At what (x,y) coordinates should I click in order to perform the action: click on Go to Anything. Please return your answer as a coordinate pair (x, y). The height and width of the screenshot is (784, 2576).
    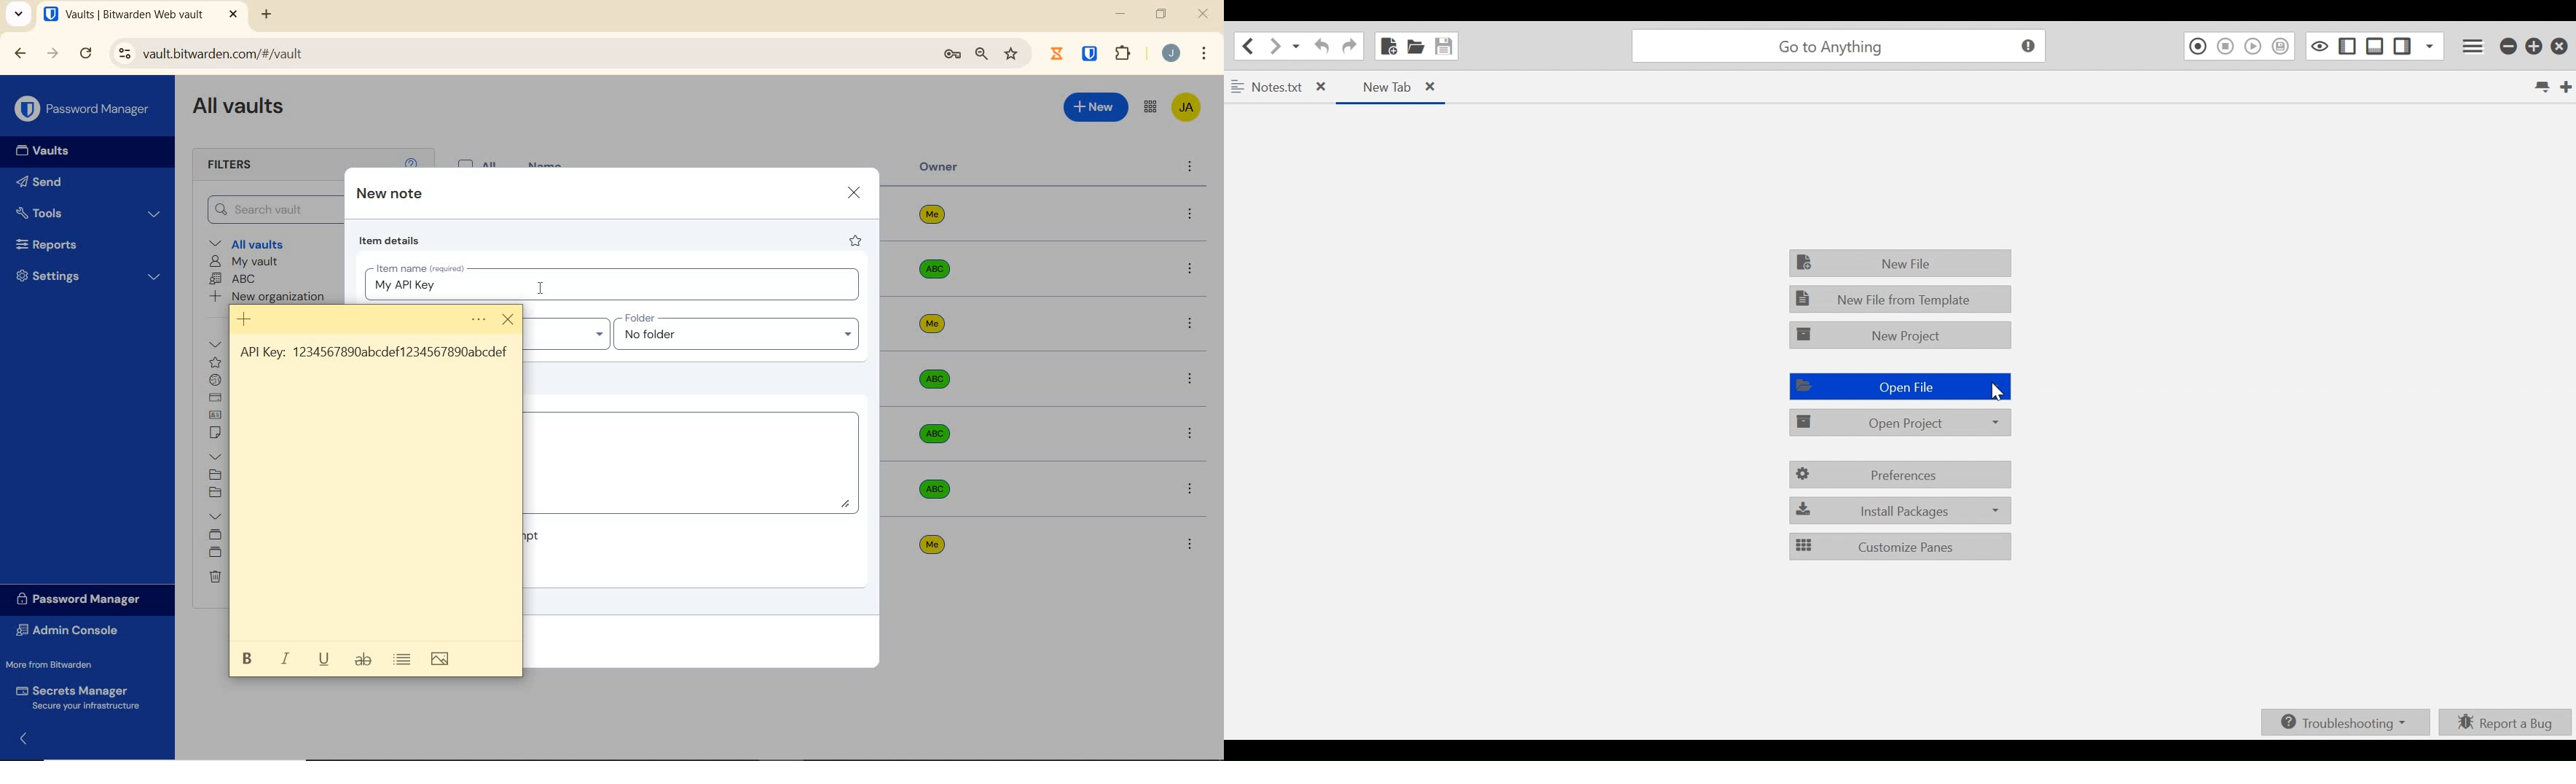
    Looking at the image, I should click on (1842, 47).